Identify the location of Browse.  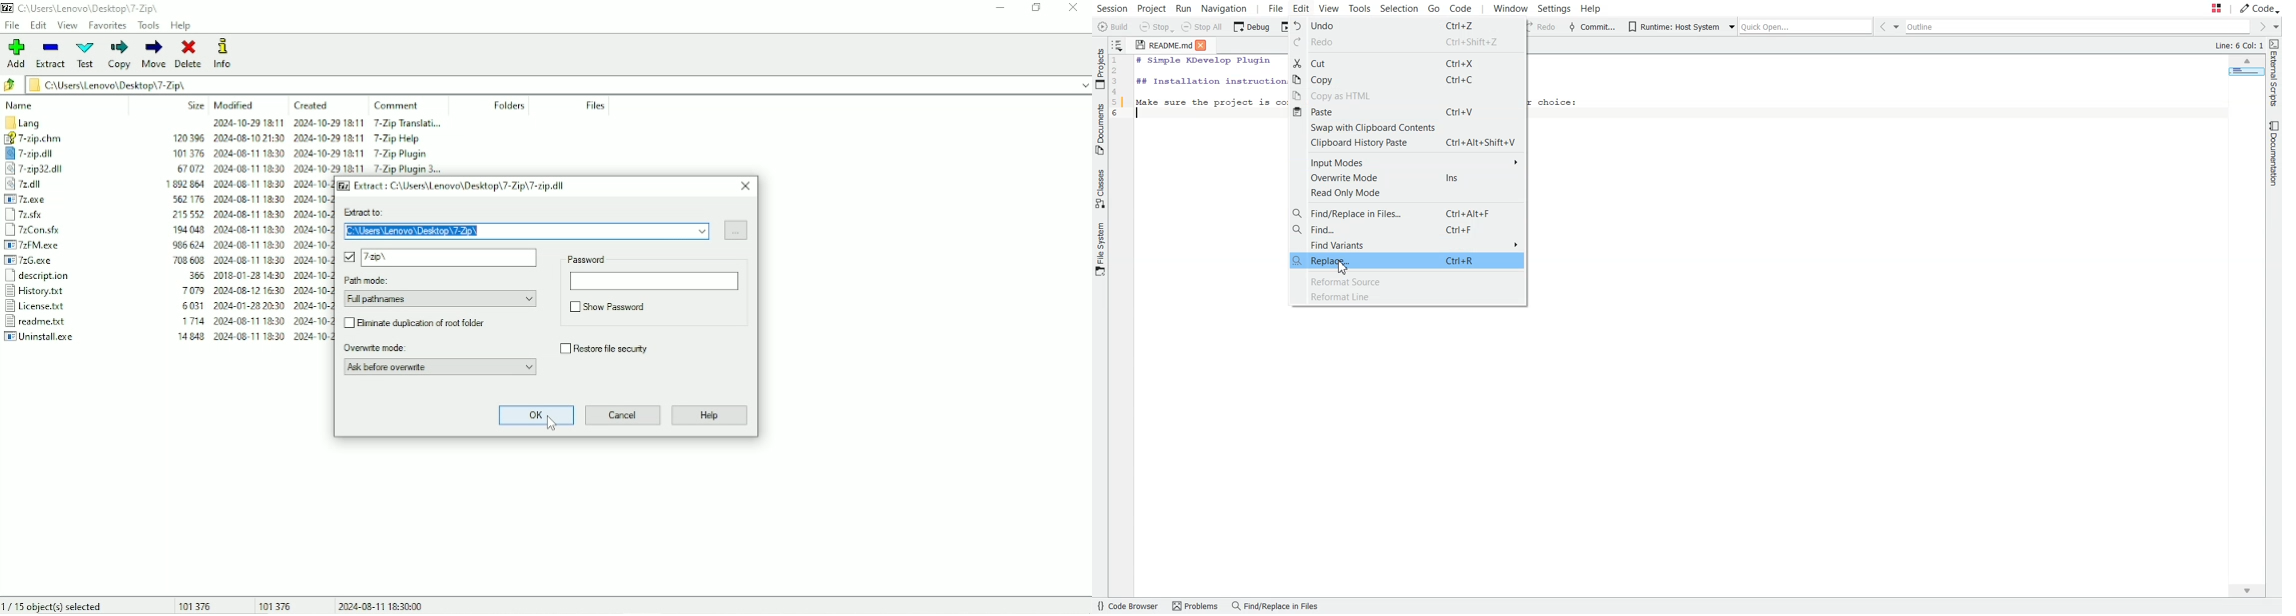
(738, 230).